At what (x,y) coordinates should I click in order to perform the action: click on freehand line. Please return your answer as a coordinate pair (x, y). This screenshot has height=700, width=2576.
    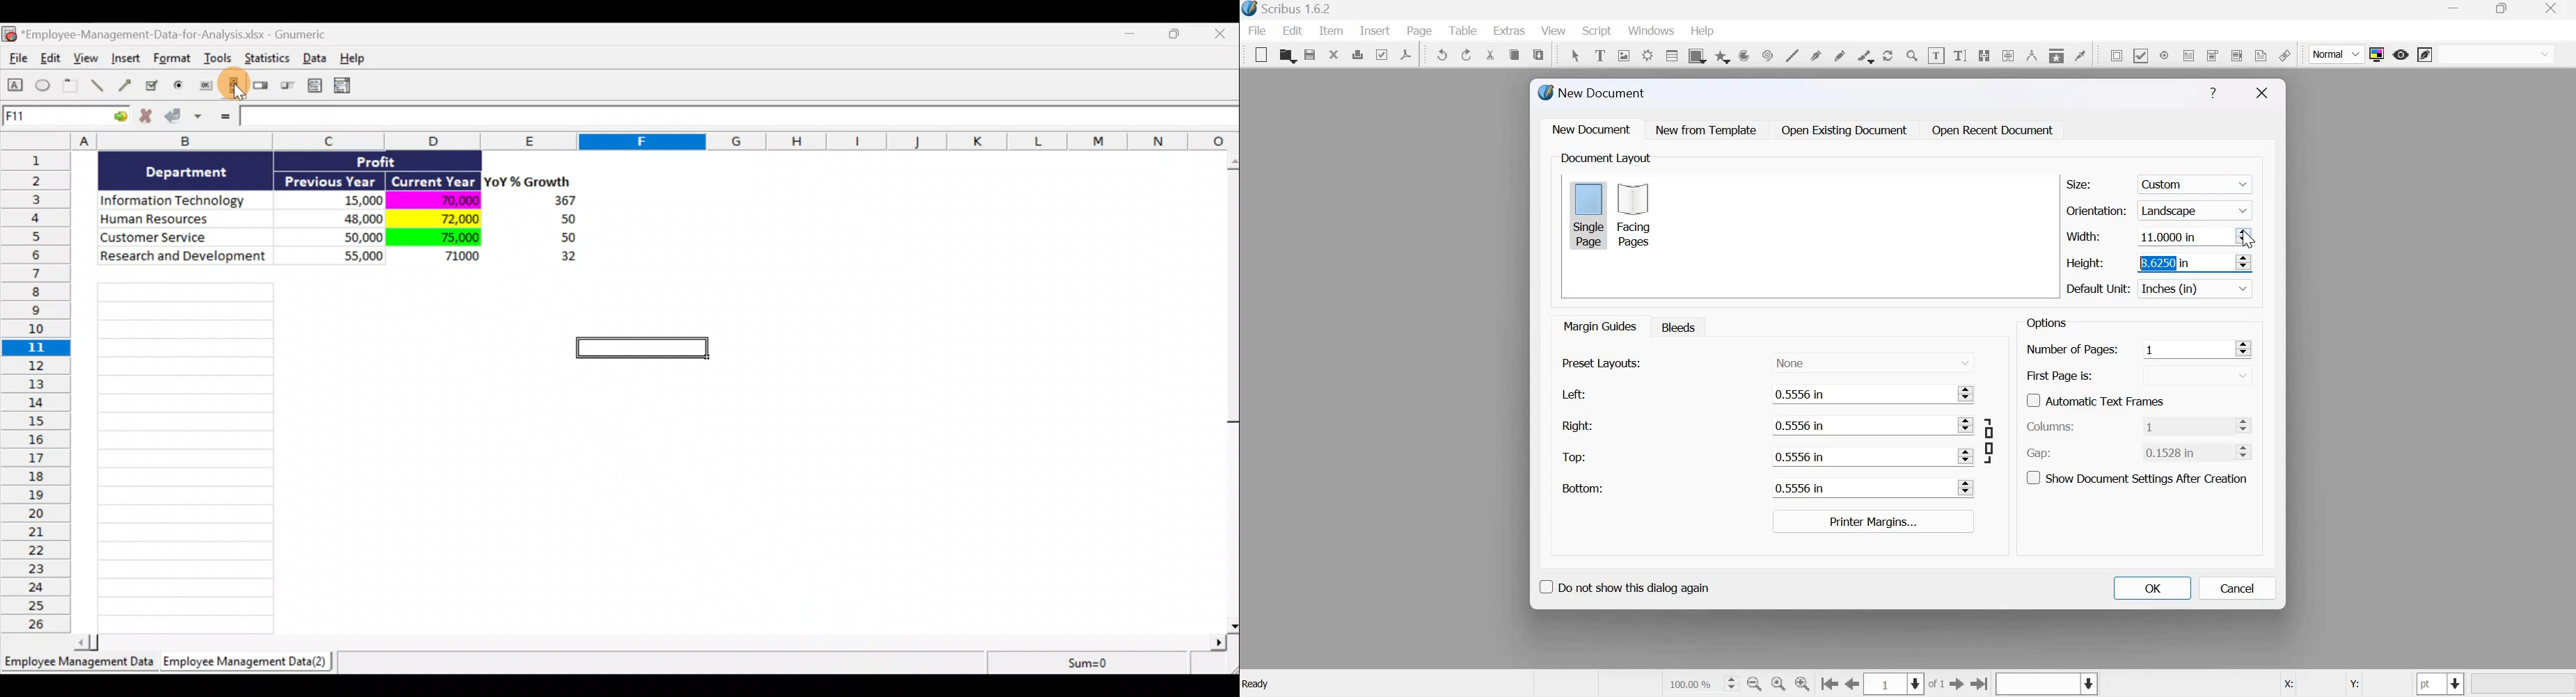
    Looking at the image, I should click on (1840, 54).